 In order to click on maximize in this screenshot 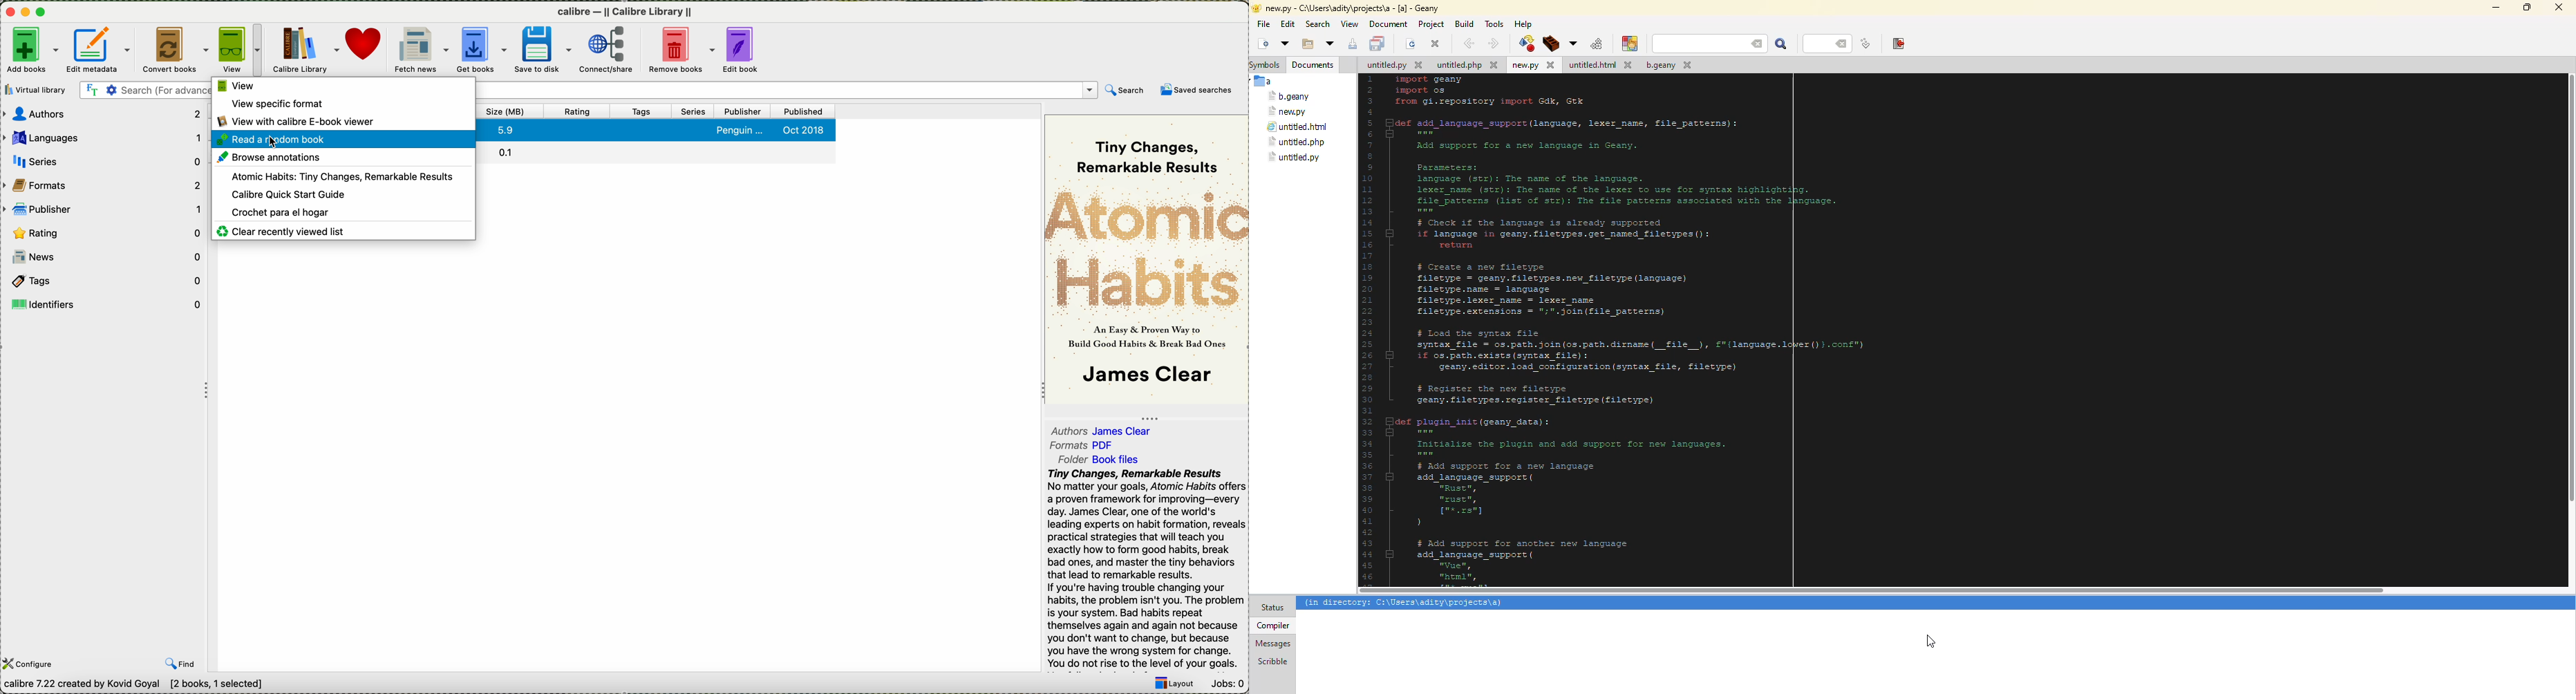, I will do `click(41, 12)`.